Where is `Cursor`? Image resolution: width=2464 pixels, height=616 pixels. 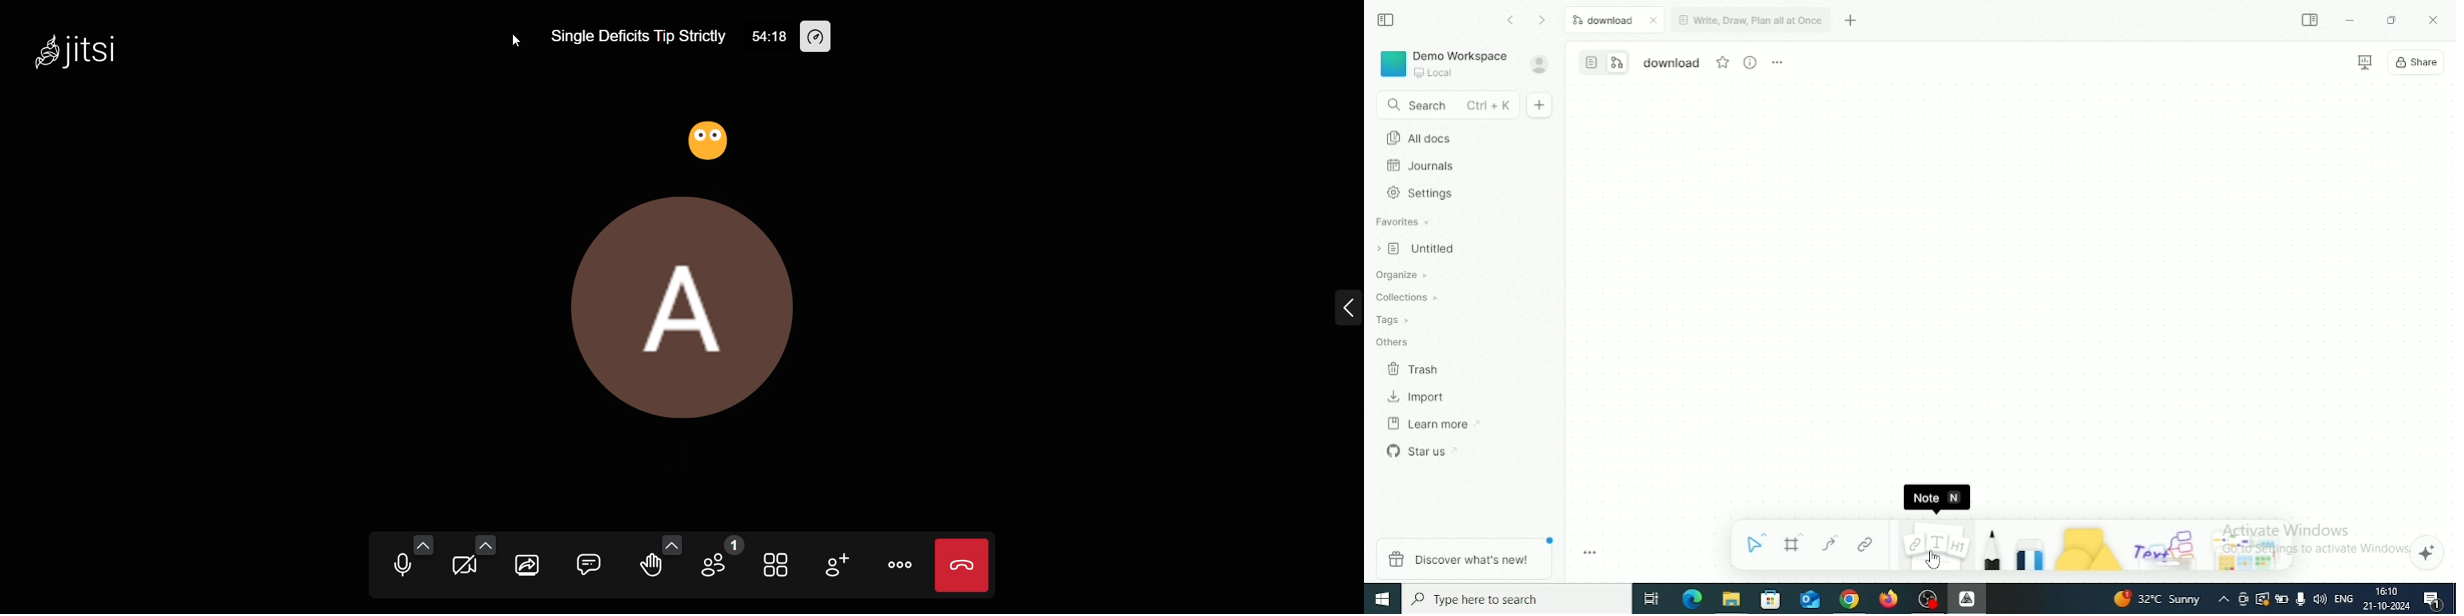
Cursor is located at coordinates (517, 42).